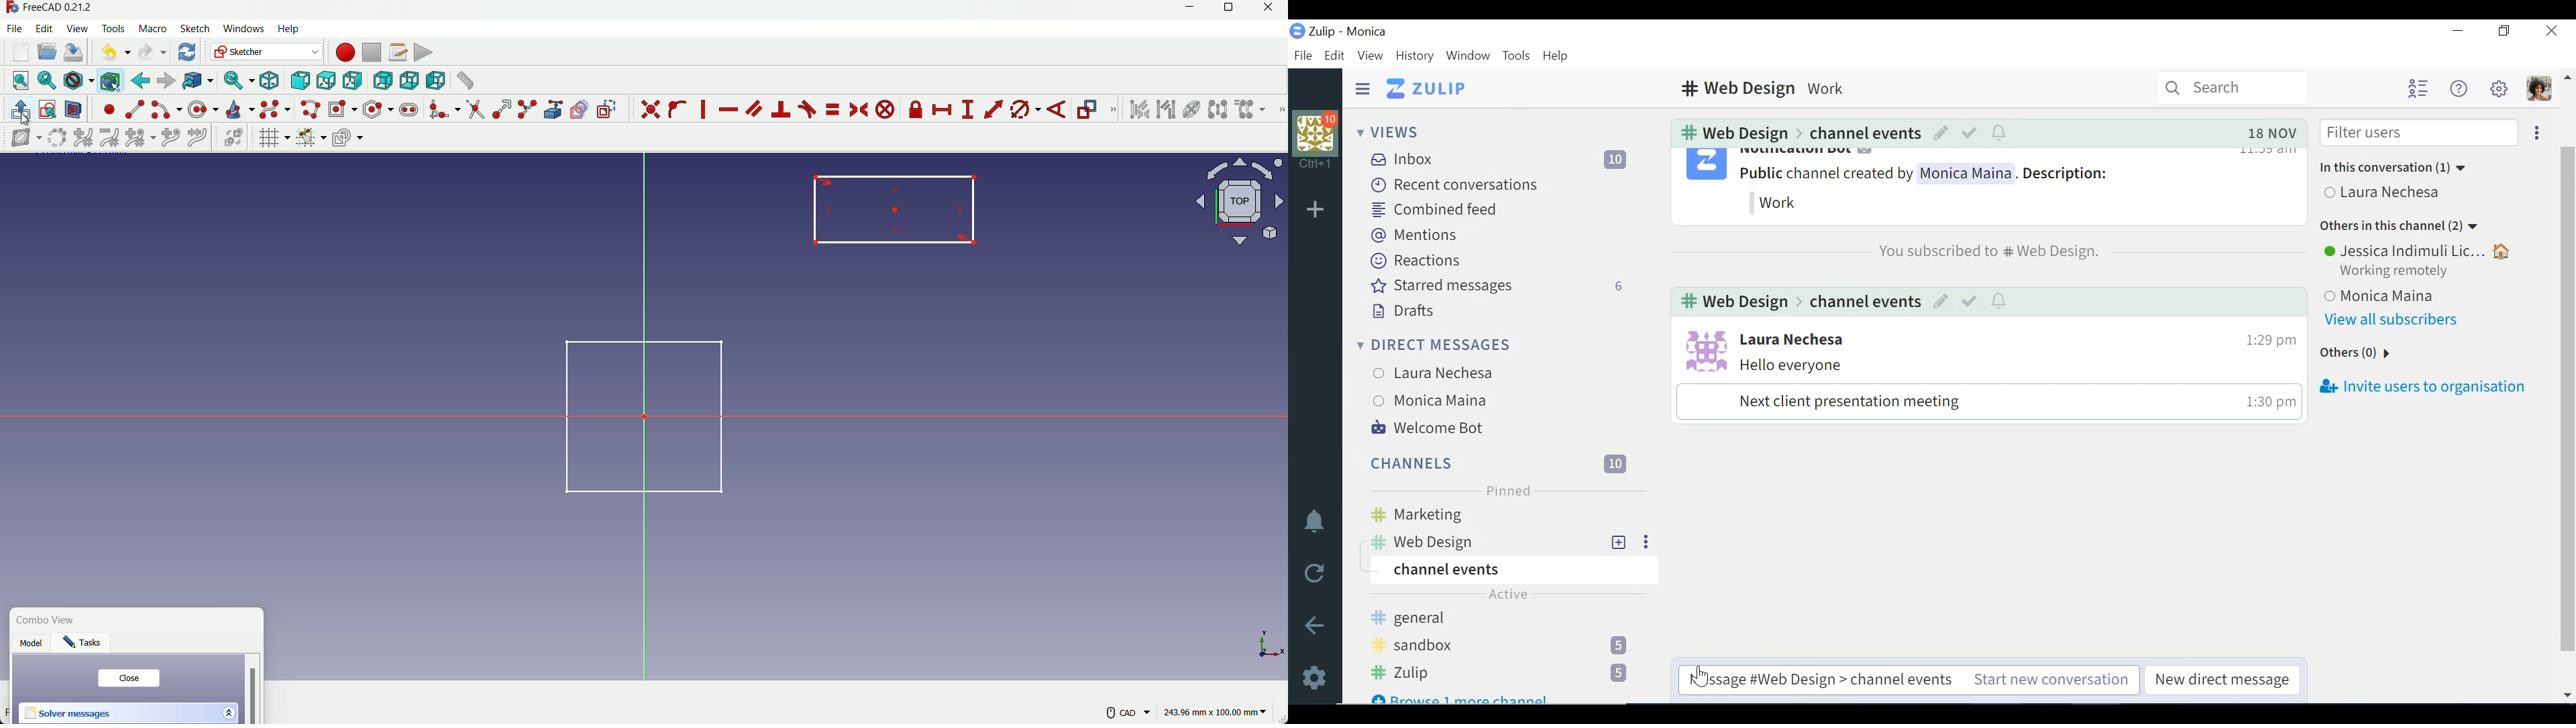  What do you see at coordinates (48, 111) in the screenshot?
I see `view sketch` at bounding box center [48, 111].